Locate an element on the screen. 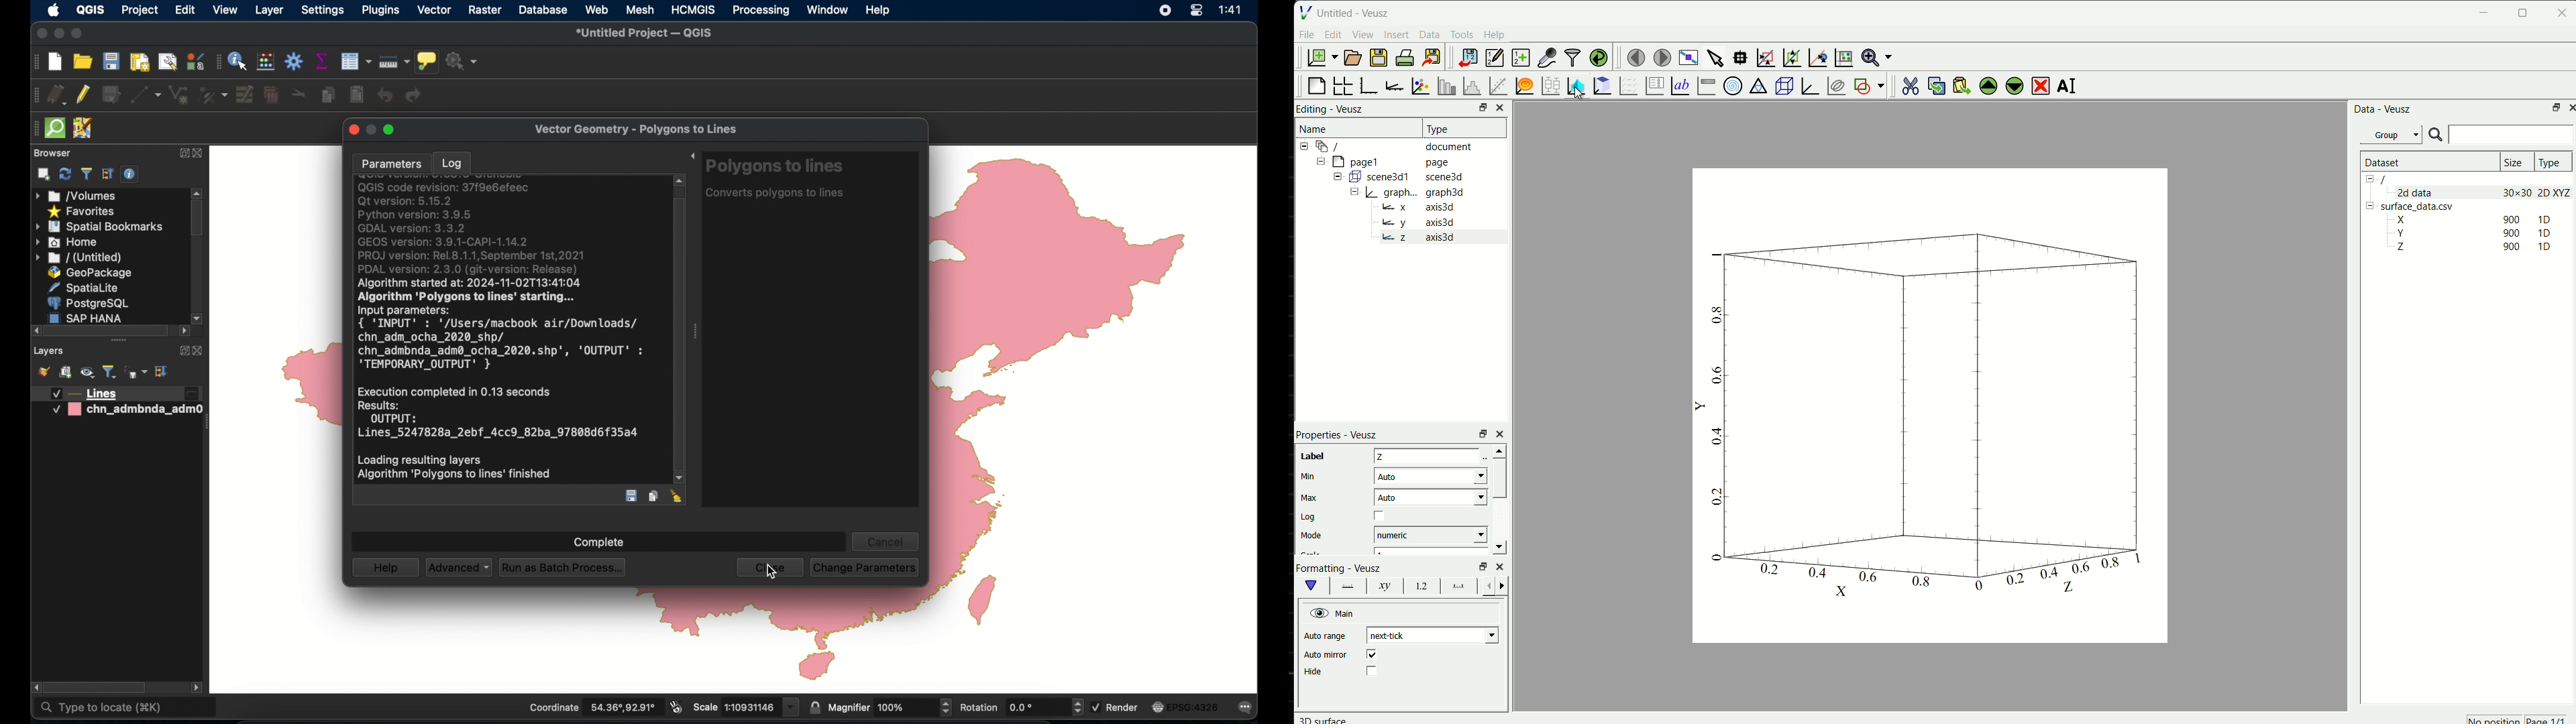  3D graph is located at coordinates (1811, 85).